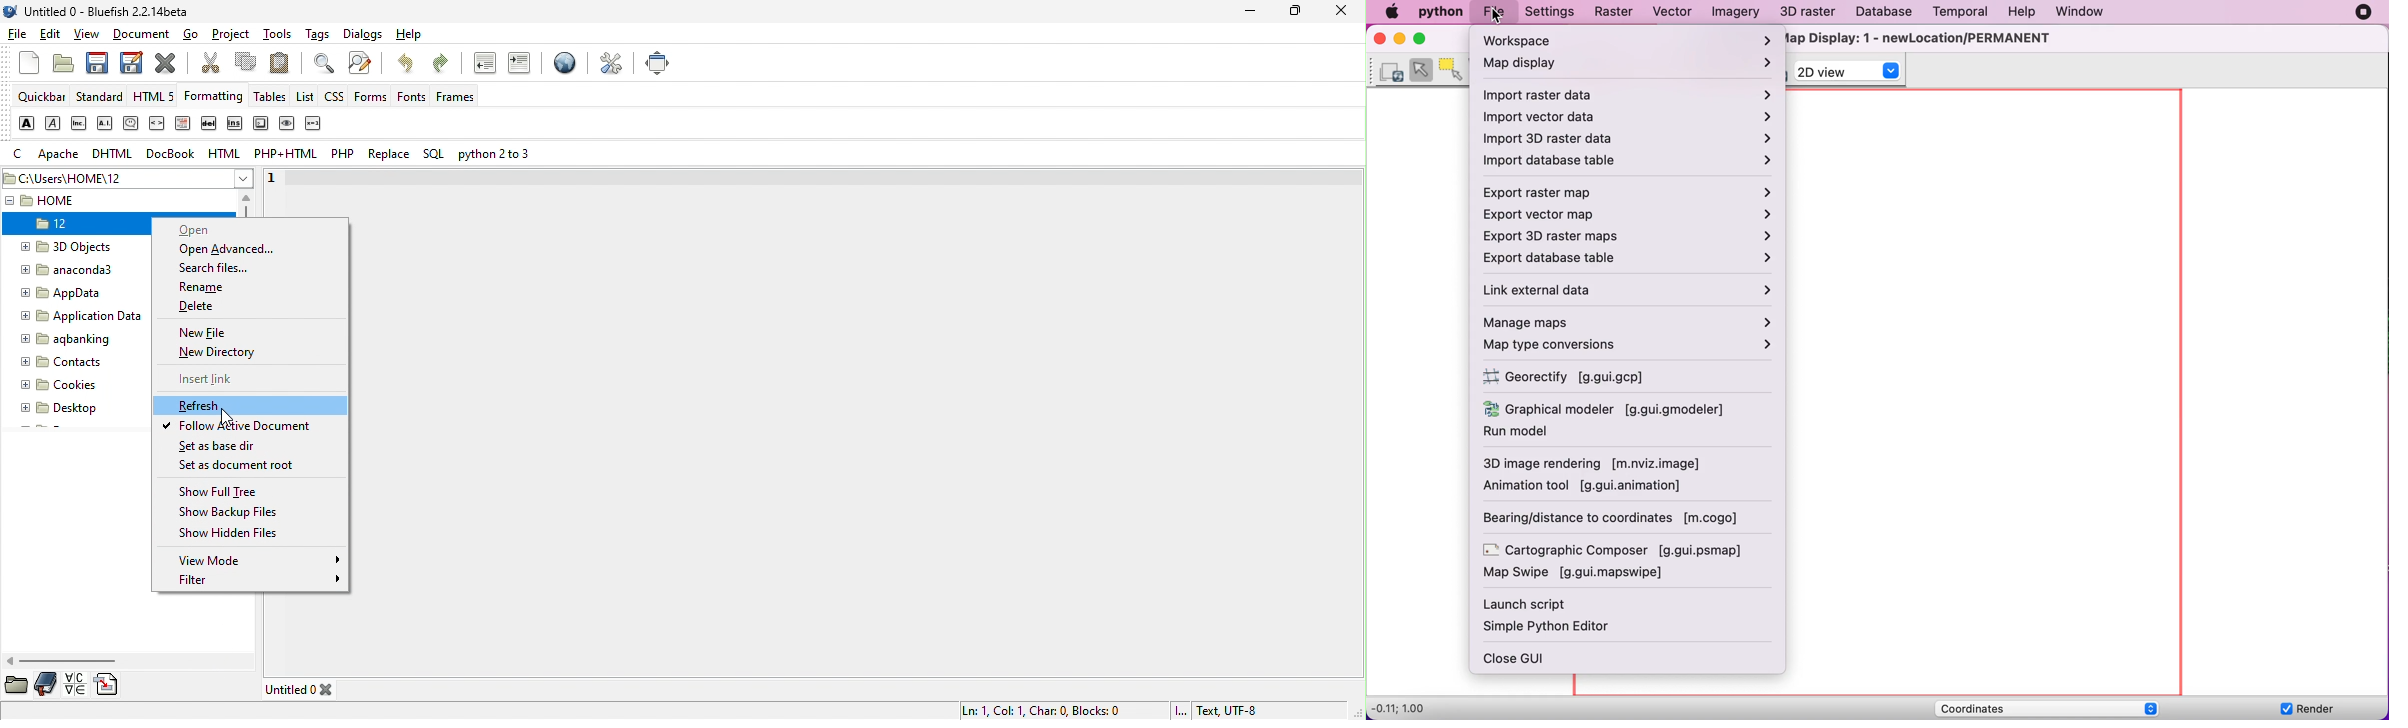  What do you see at coordinates (281, 35) in the screenshot?
I see `tools` at bounding box center [281, 35].